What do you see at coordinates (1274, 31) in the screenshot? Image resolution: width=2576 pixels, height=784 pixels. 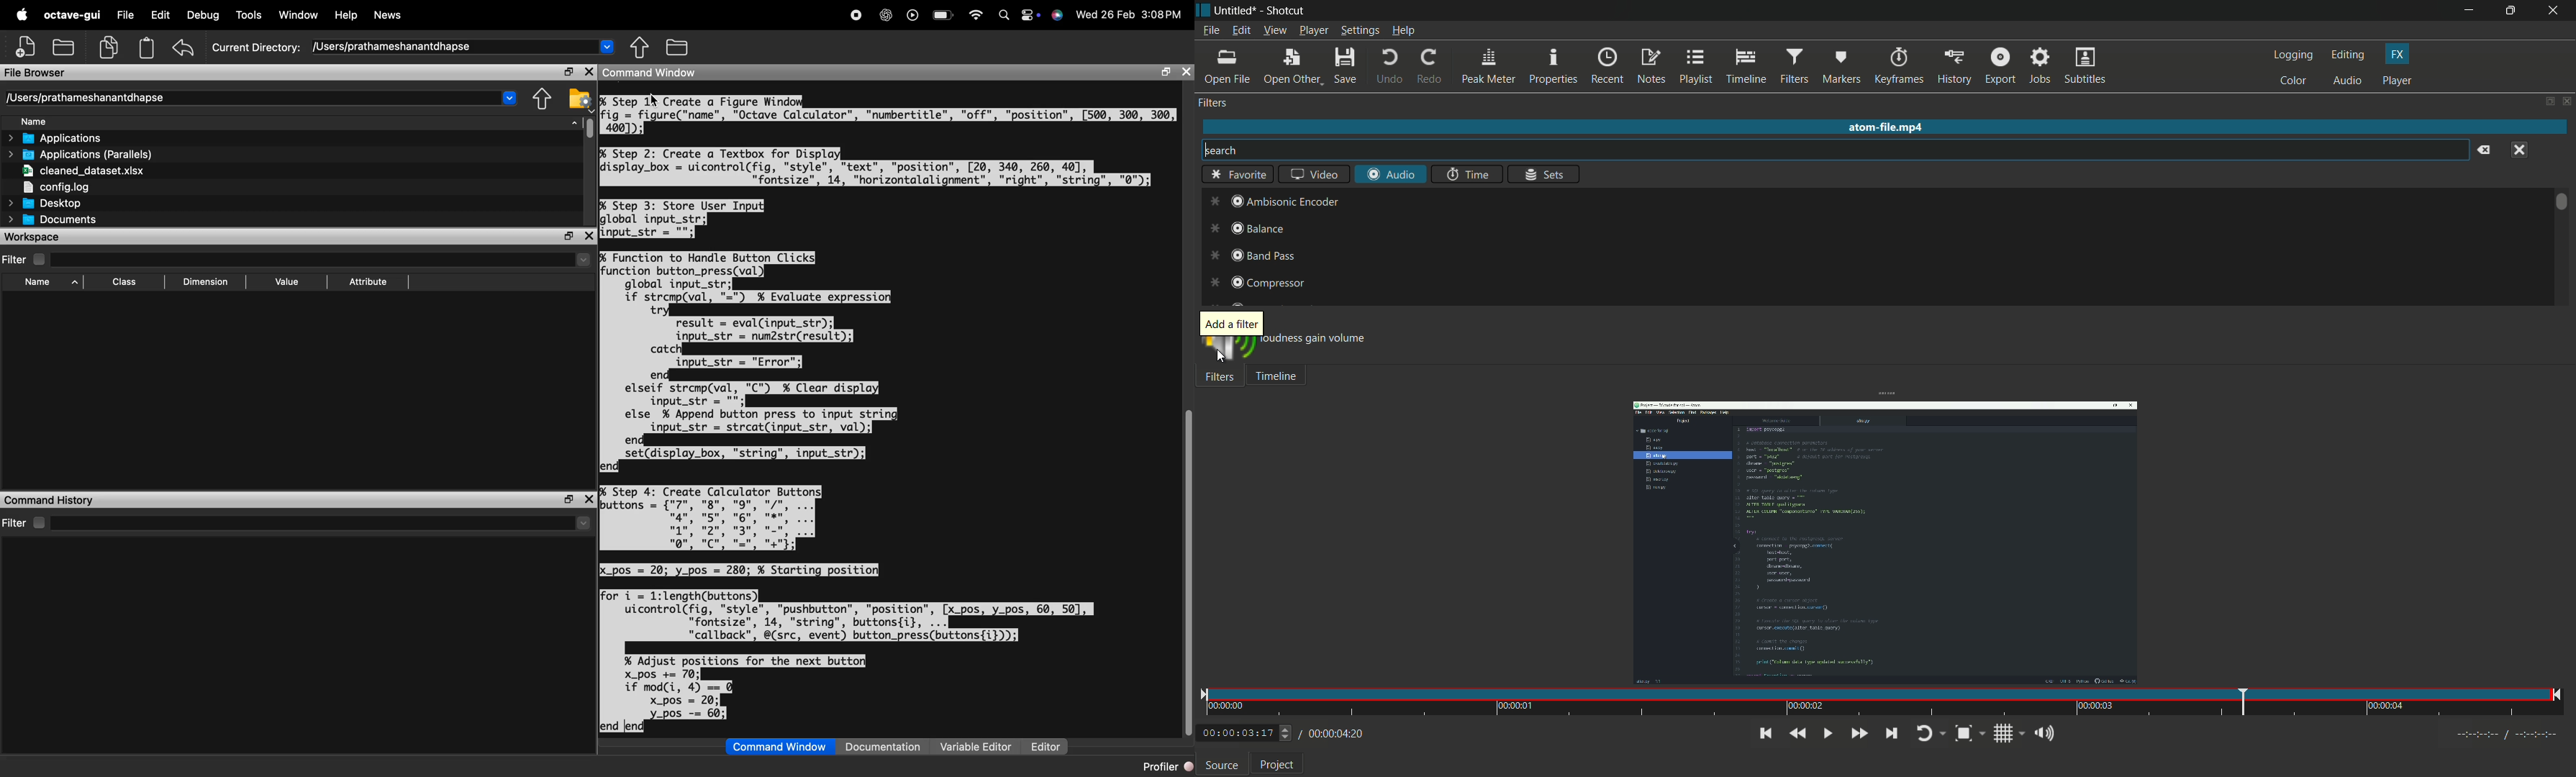 I see `view menu` at bounding box center [1274, 31].